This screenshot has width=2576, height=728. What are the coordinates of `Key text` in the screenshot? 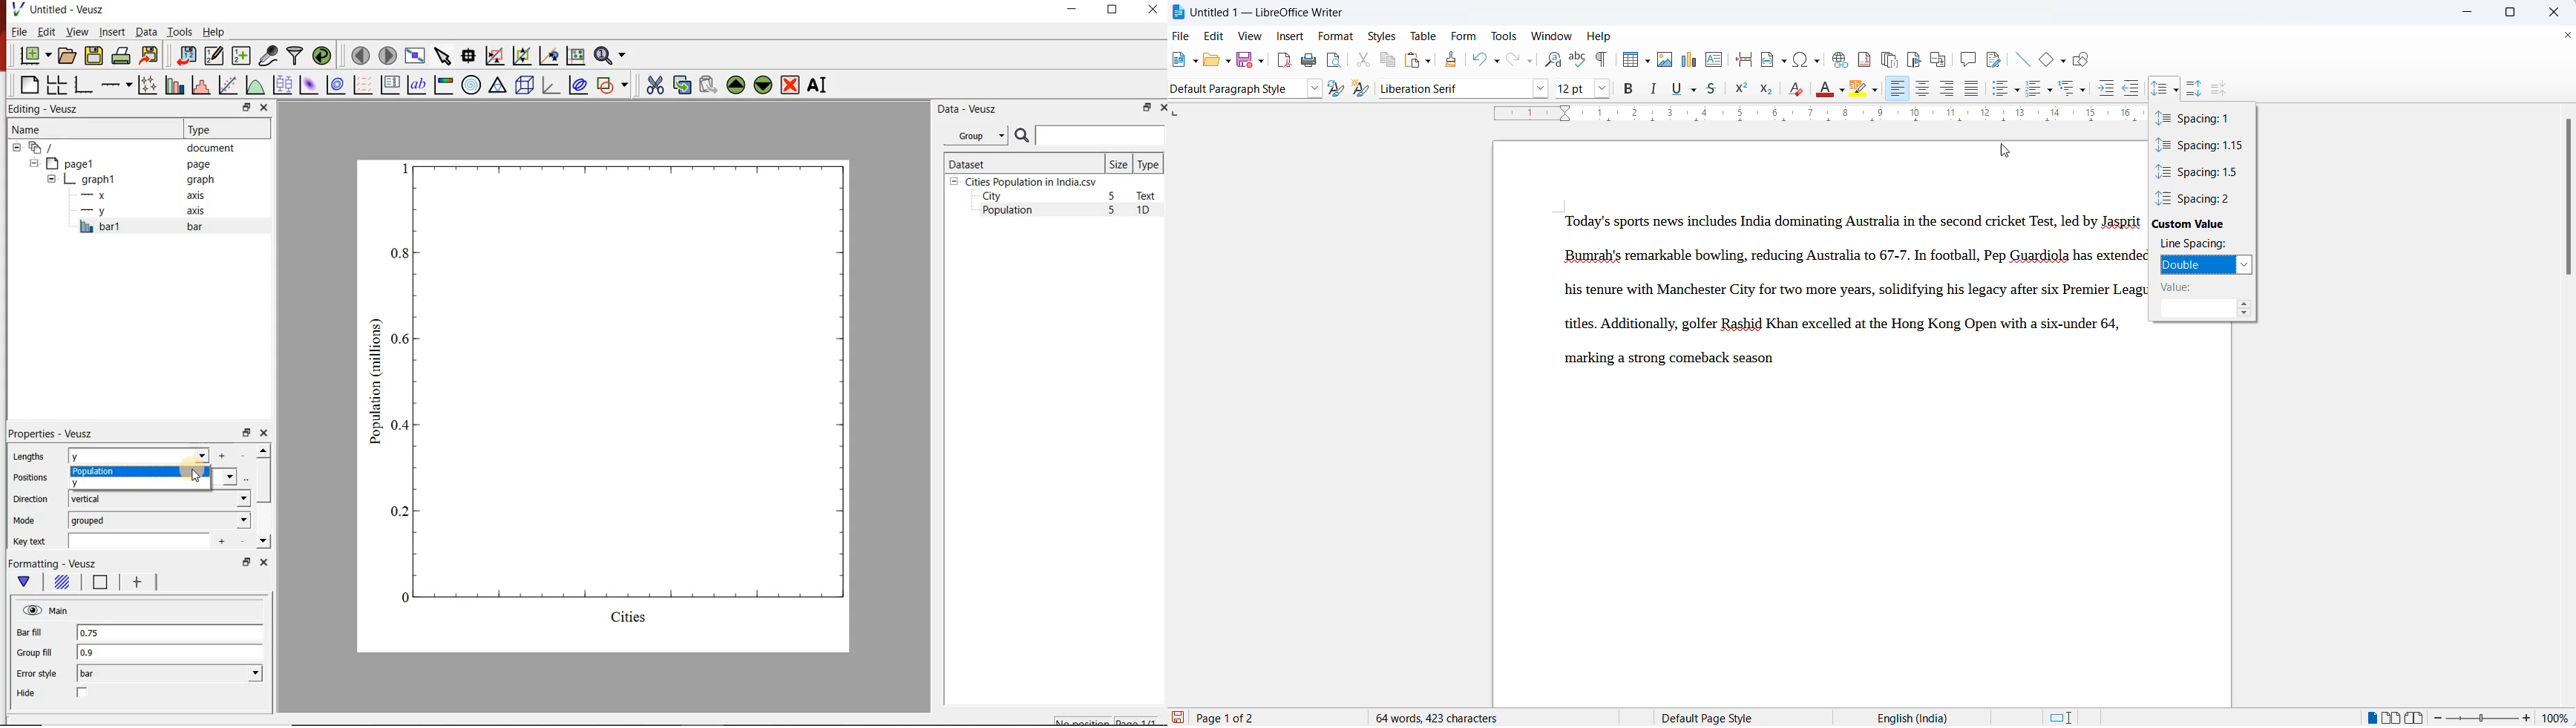 It's located at (32, 542).